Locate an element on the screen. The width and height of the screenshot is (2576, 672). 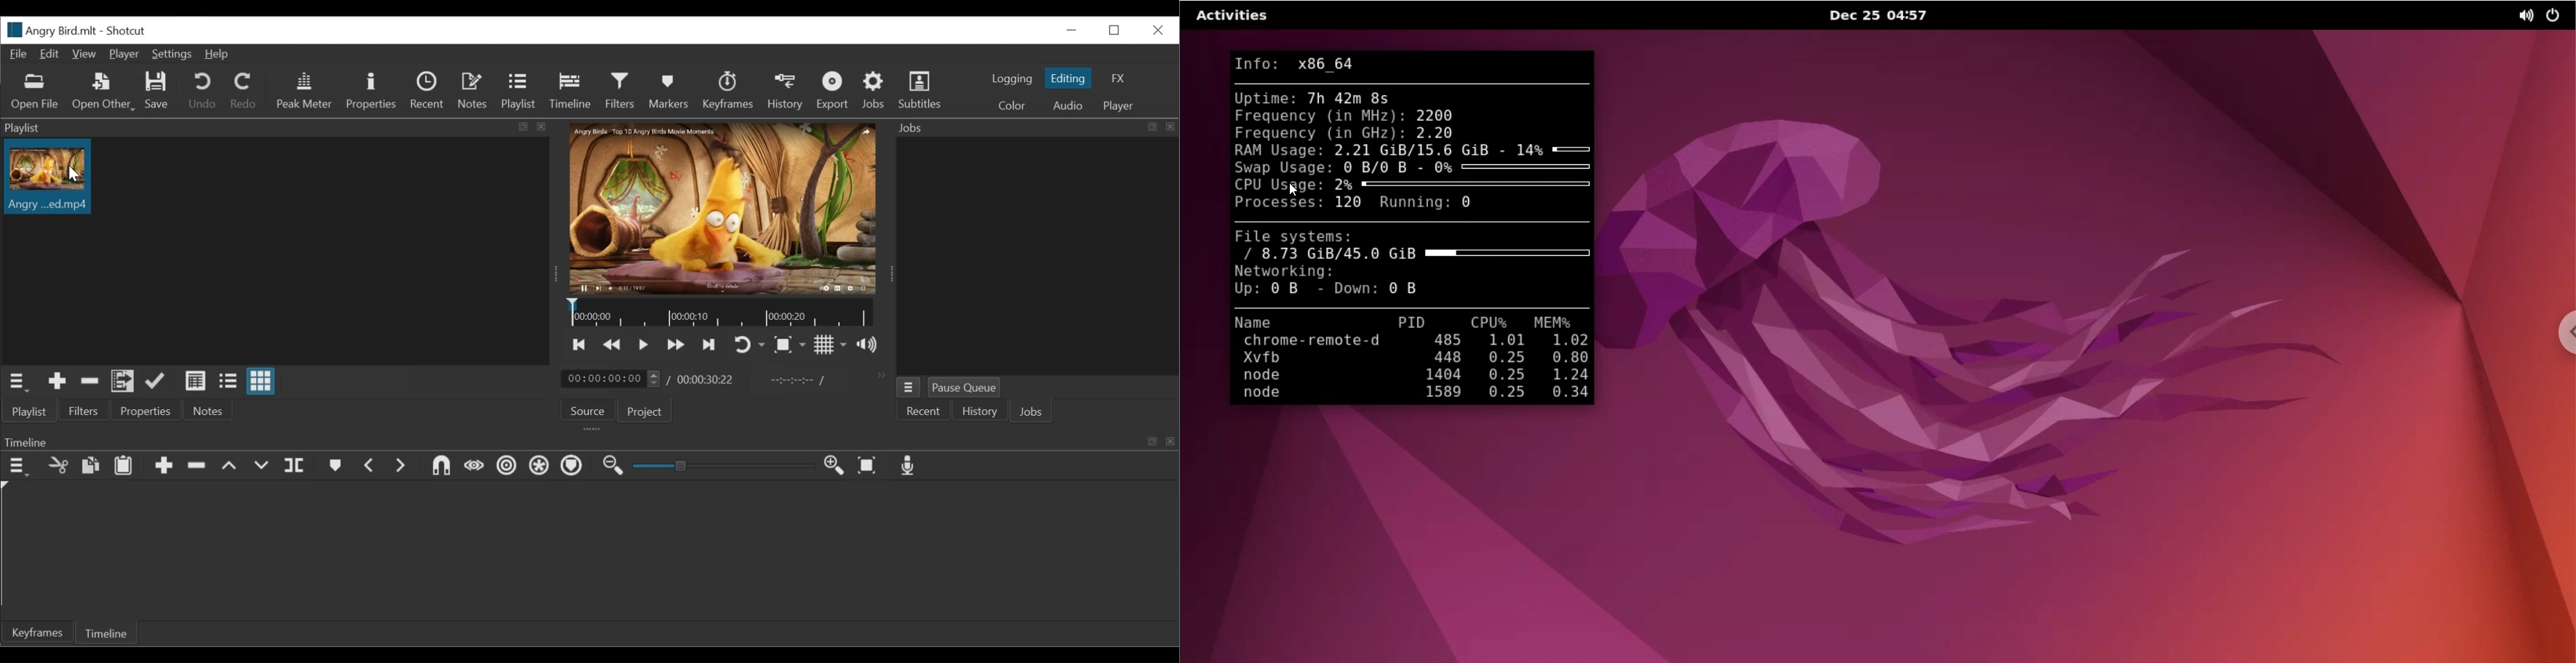
Restore is located at coordinates (1117, 30).